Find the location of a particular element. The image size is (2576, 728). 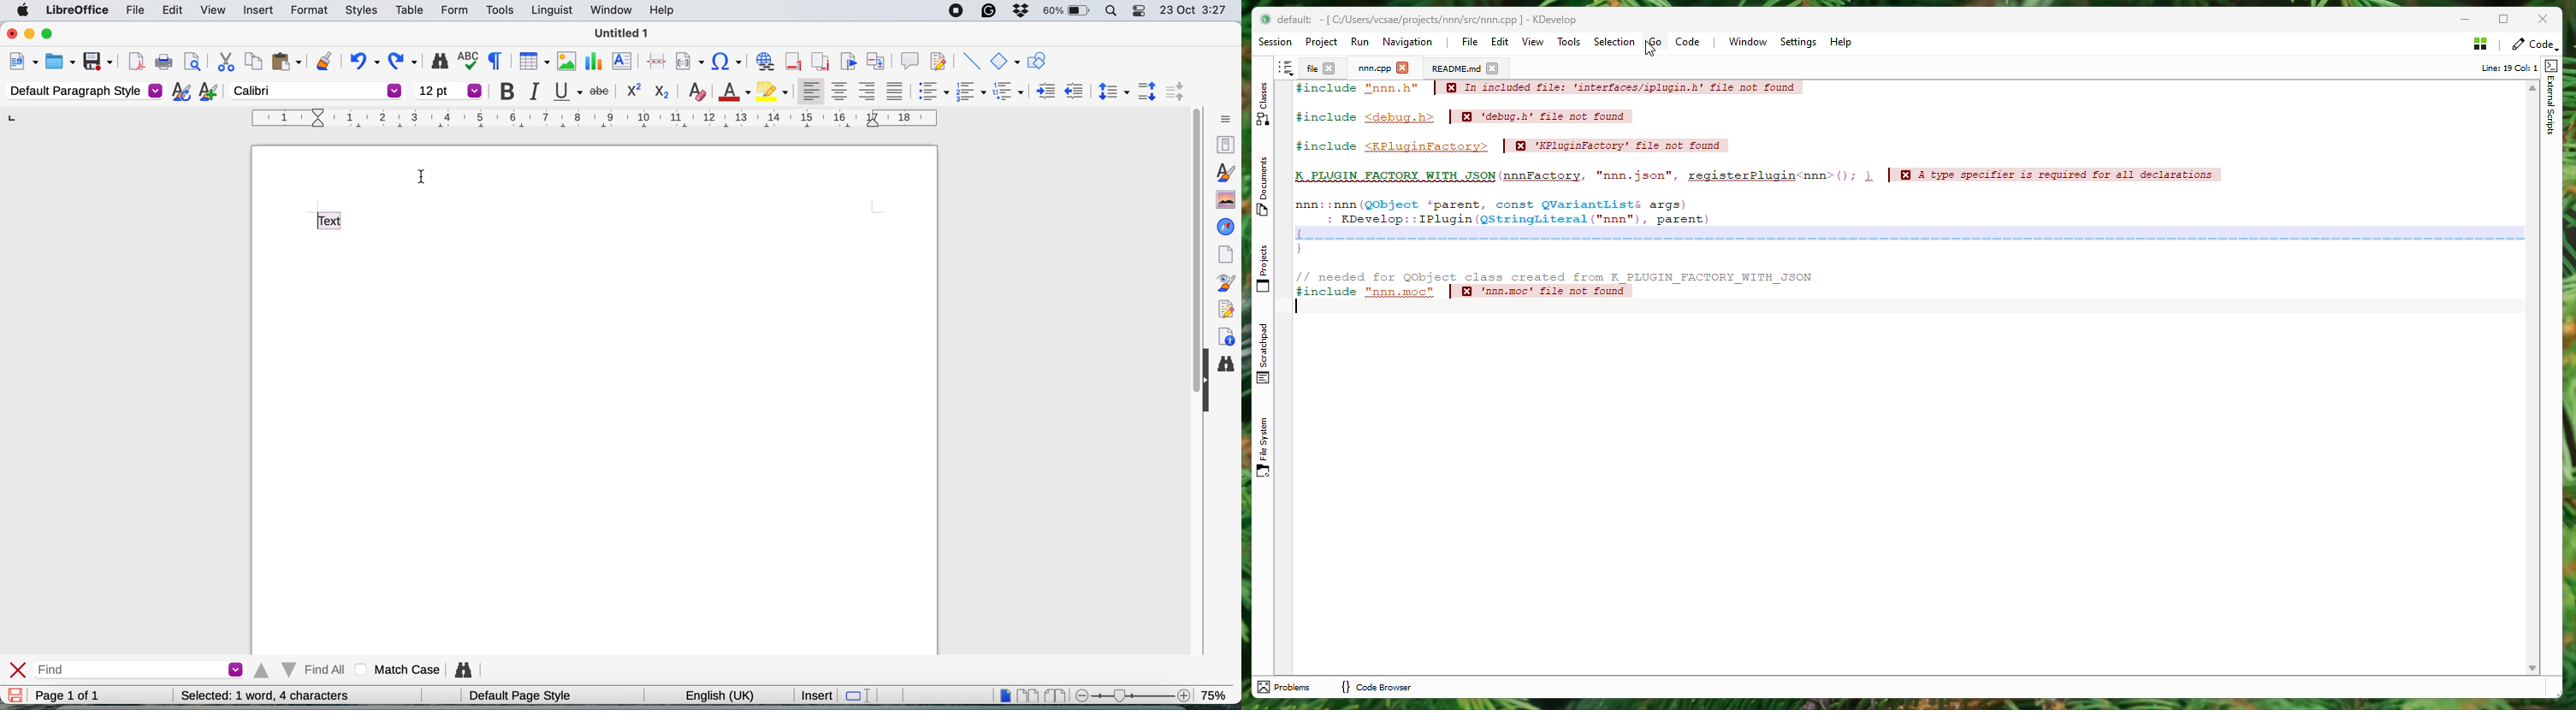

text color is located at coordinates (735, 91).